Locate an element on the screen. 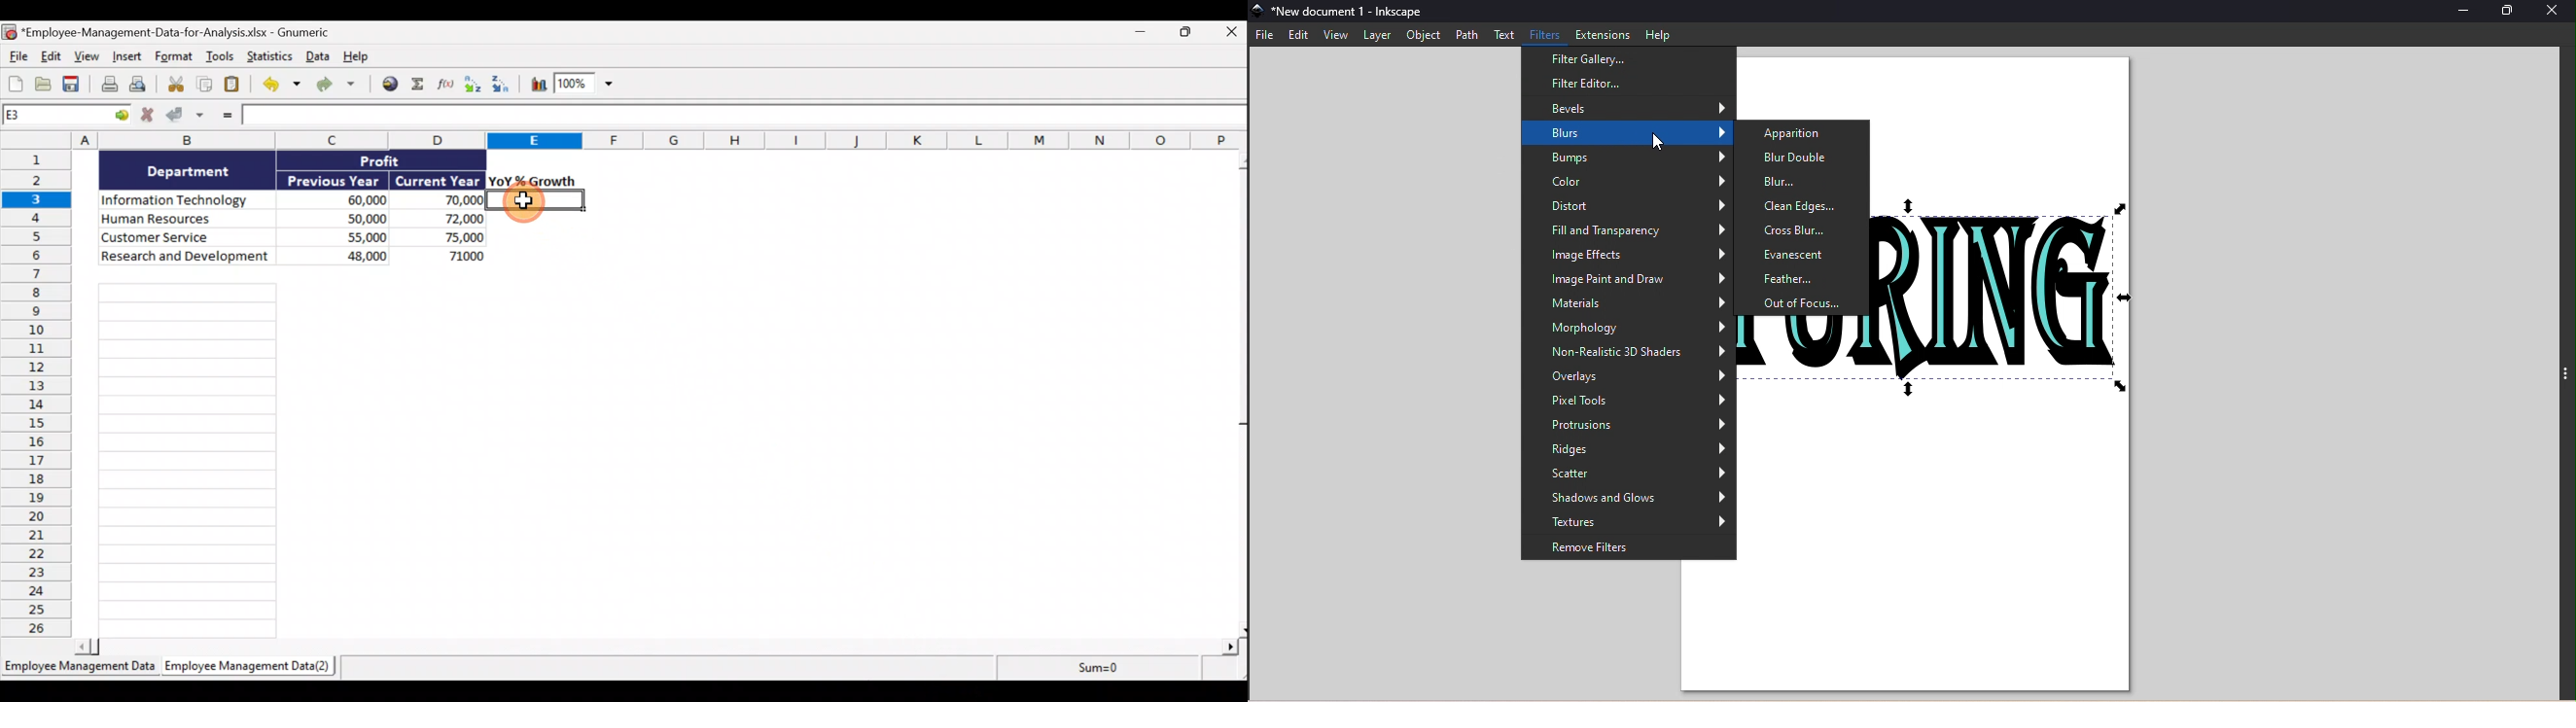  Bevels is located at coordinates (1631, 107).